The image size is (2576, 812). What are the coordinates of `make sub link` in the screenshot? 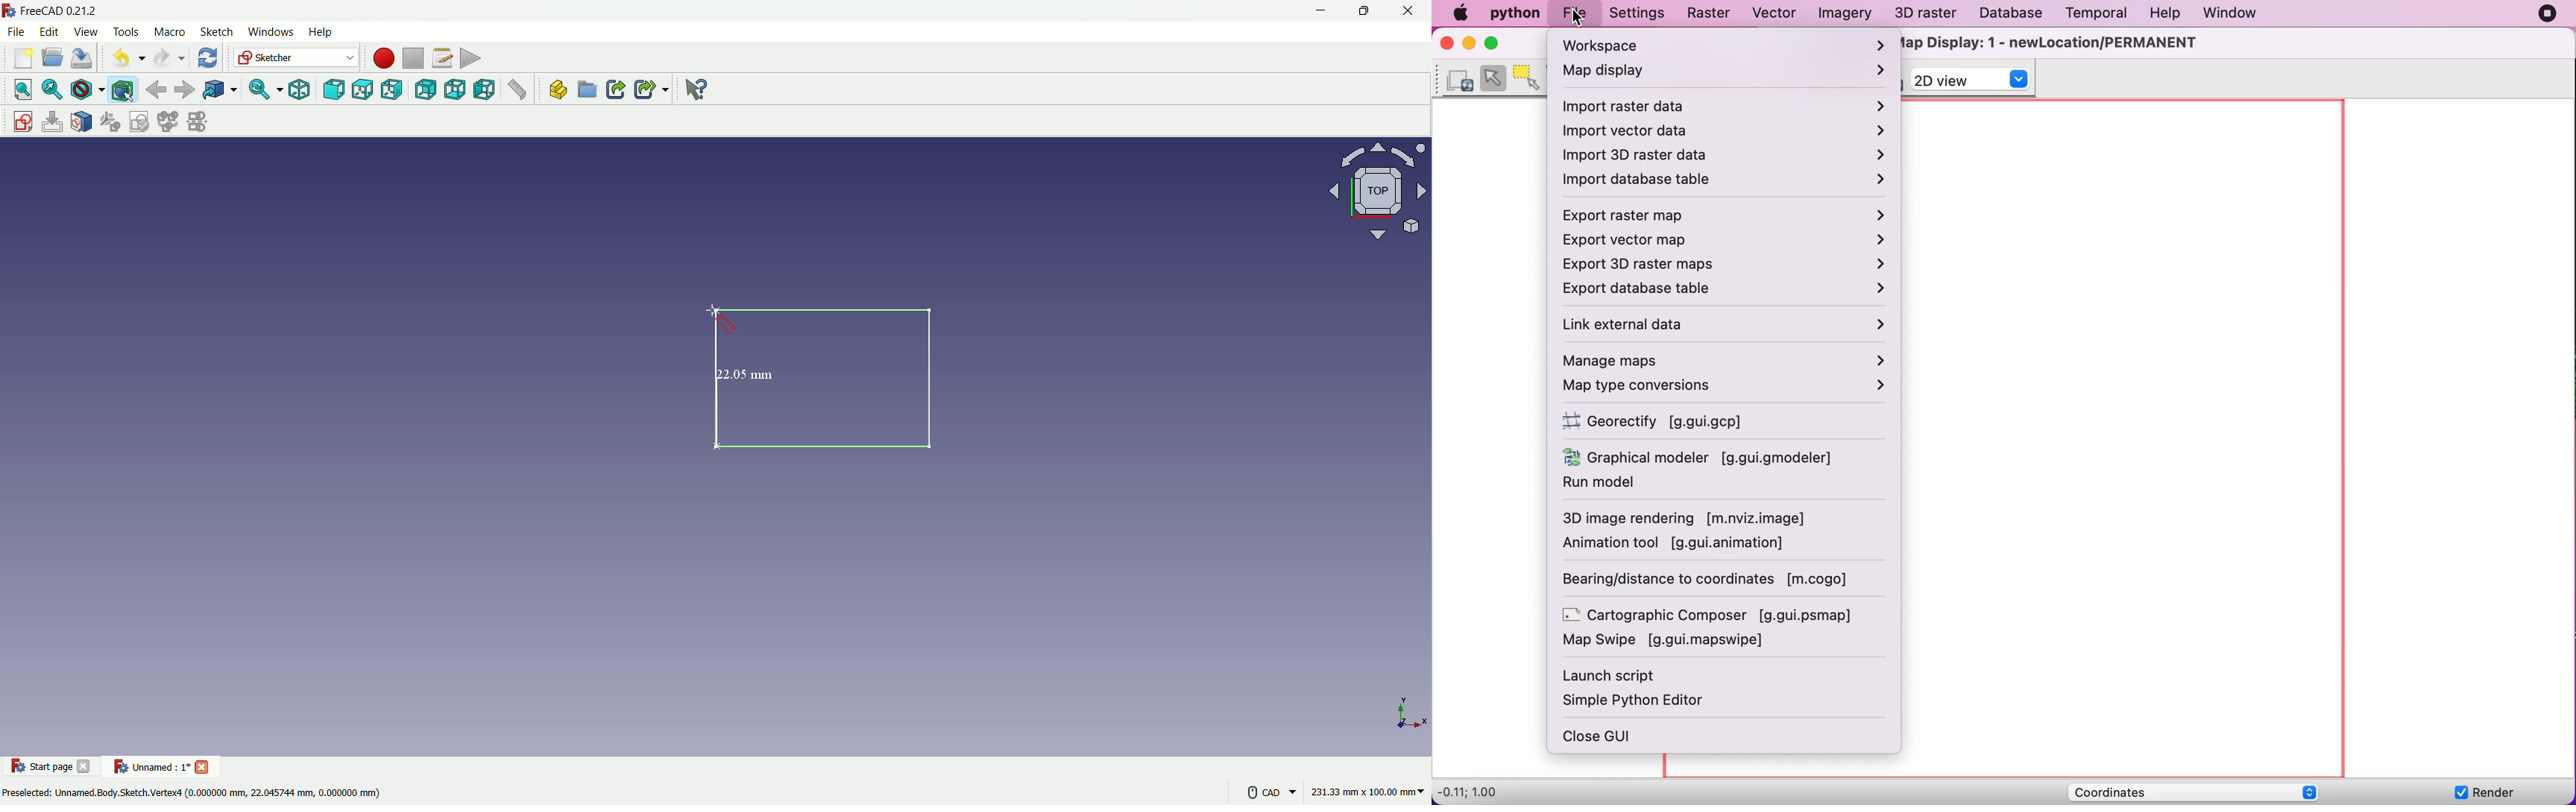 It's located at (650, 89).